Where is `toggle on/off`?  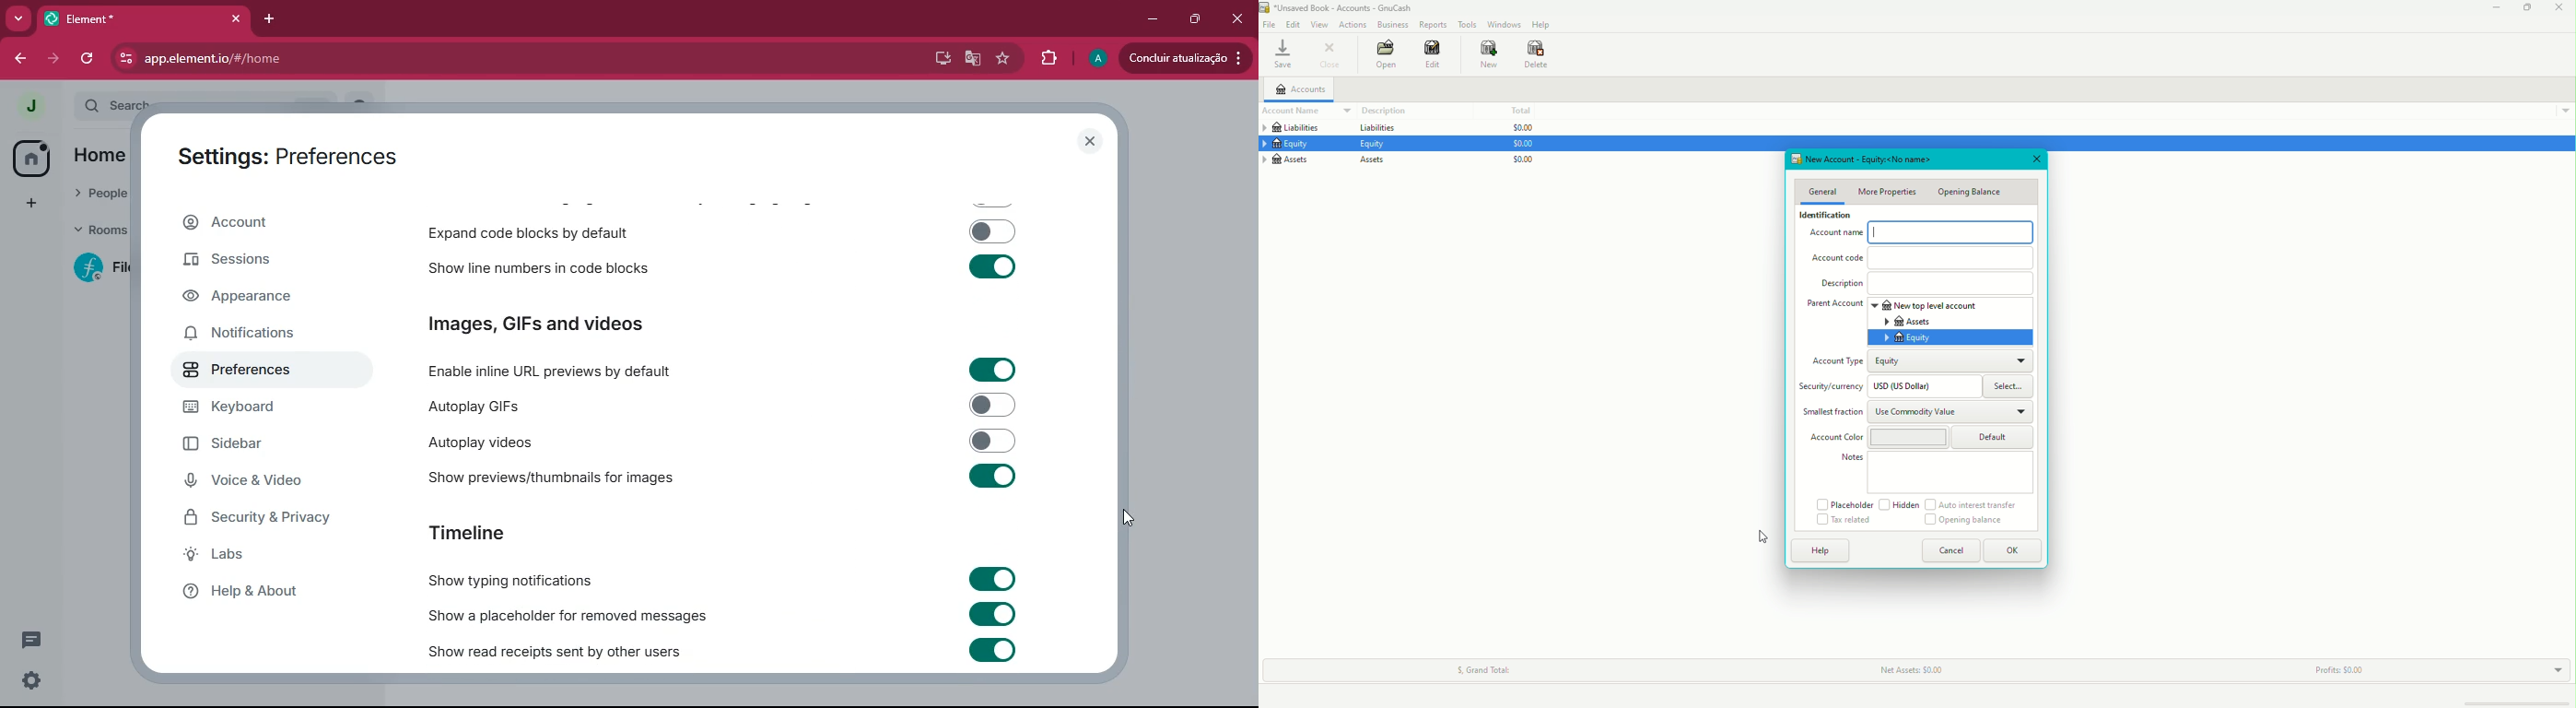 toggle on/off is located at coordinates (992, 266).